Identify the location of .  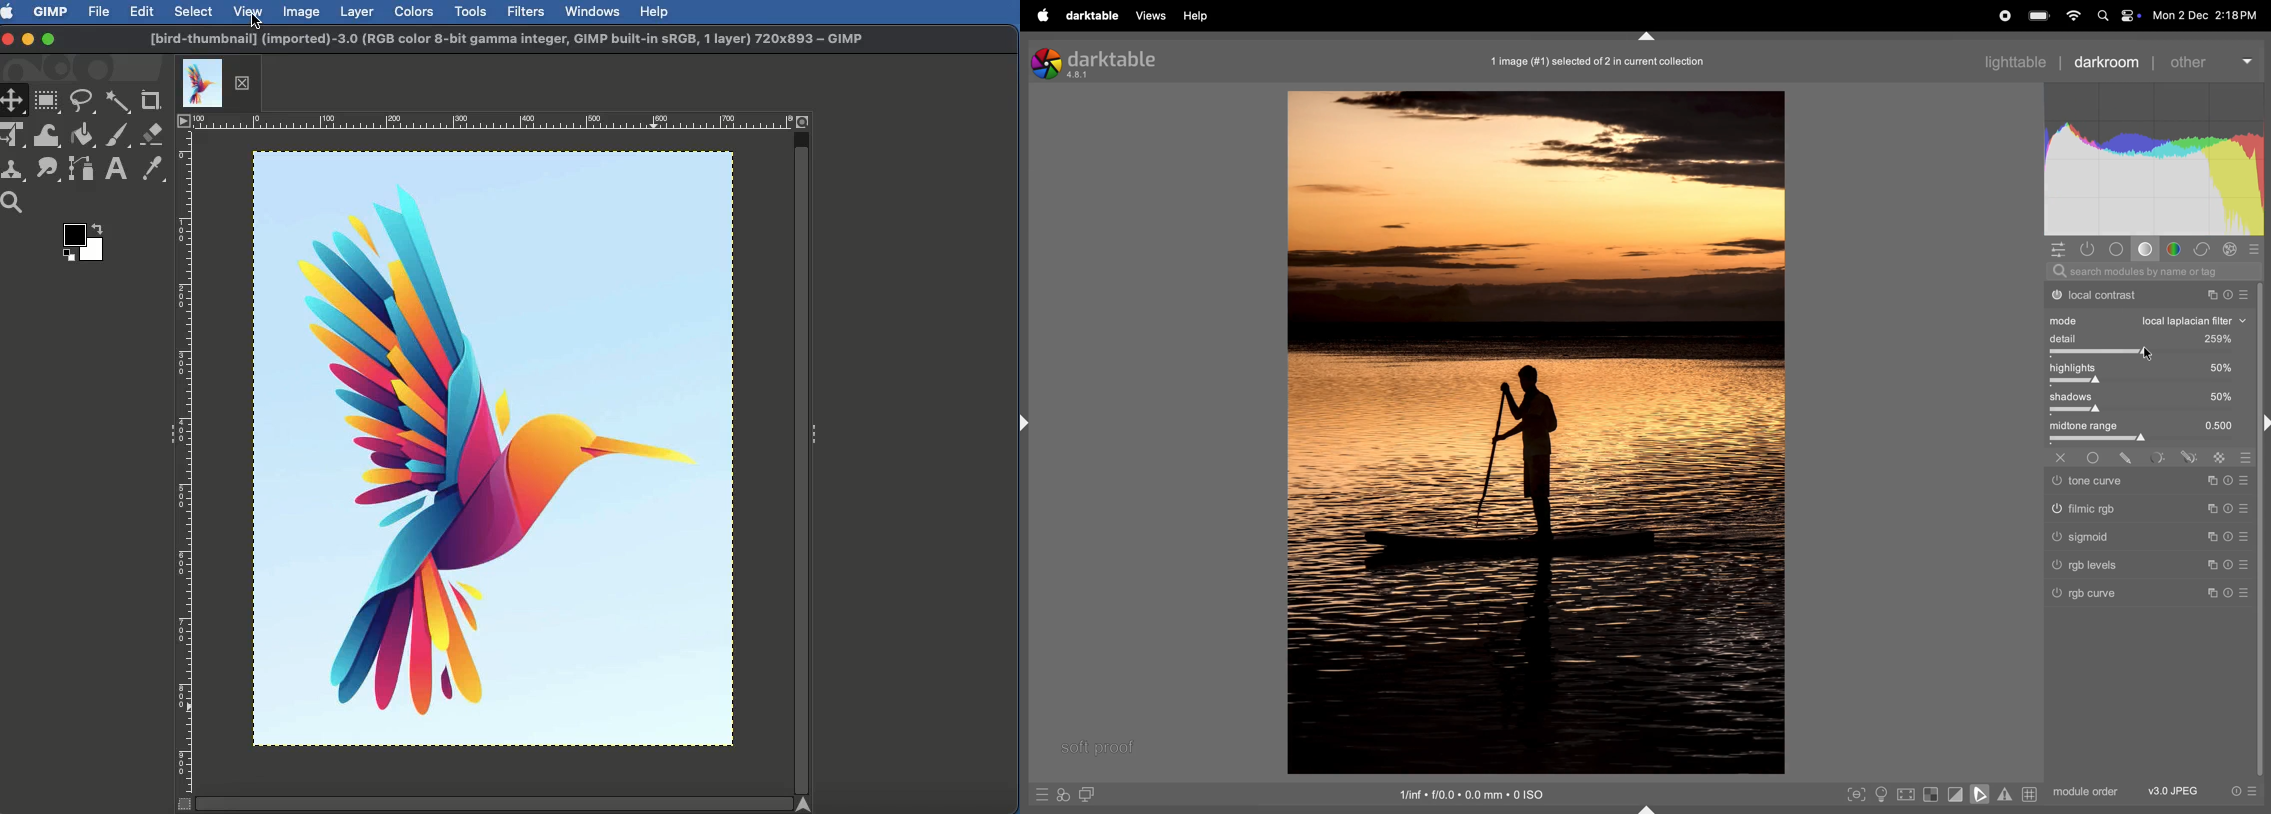
(2062, 456).